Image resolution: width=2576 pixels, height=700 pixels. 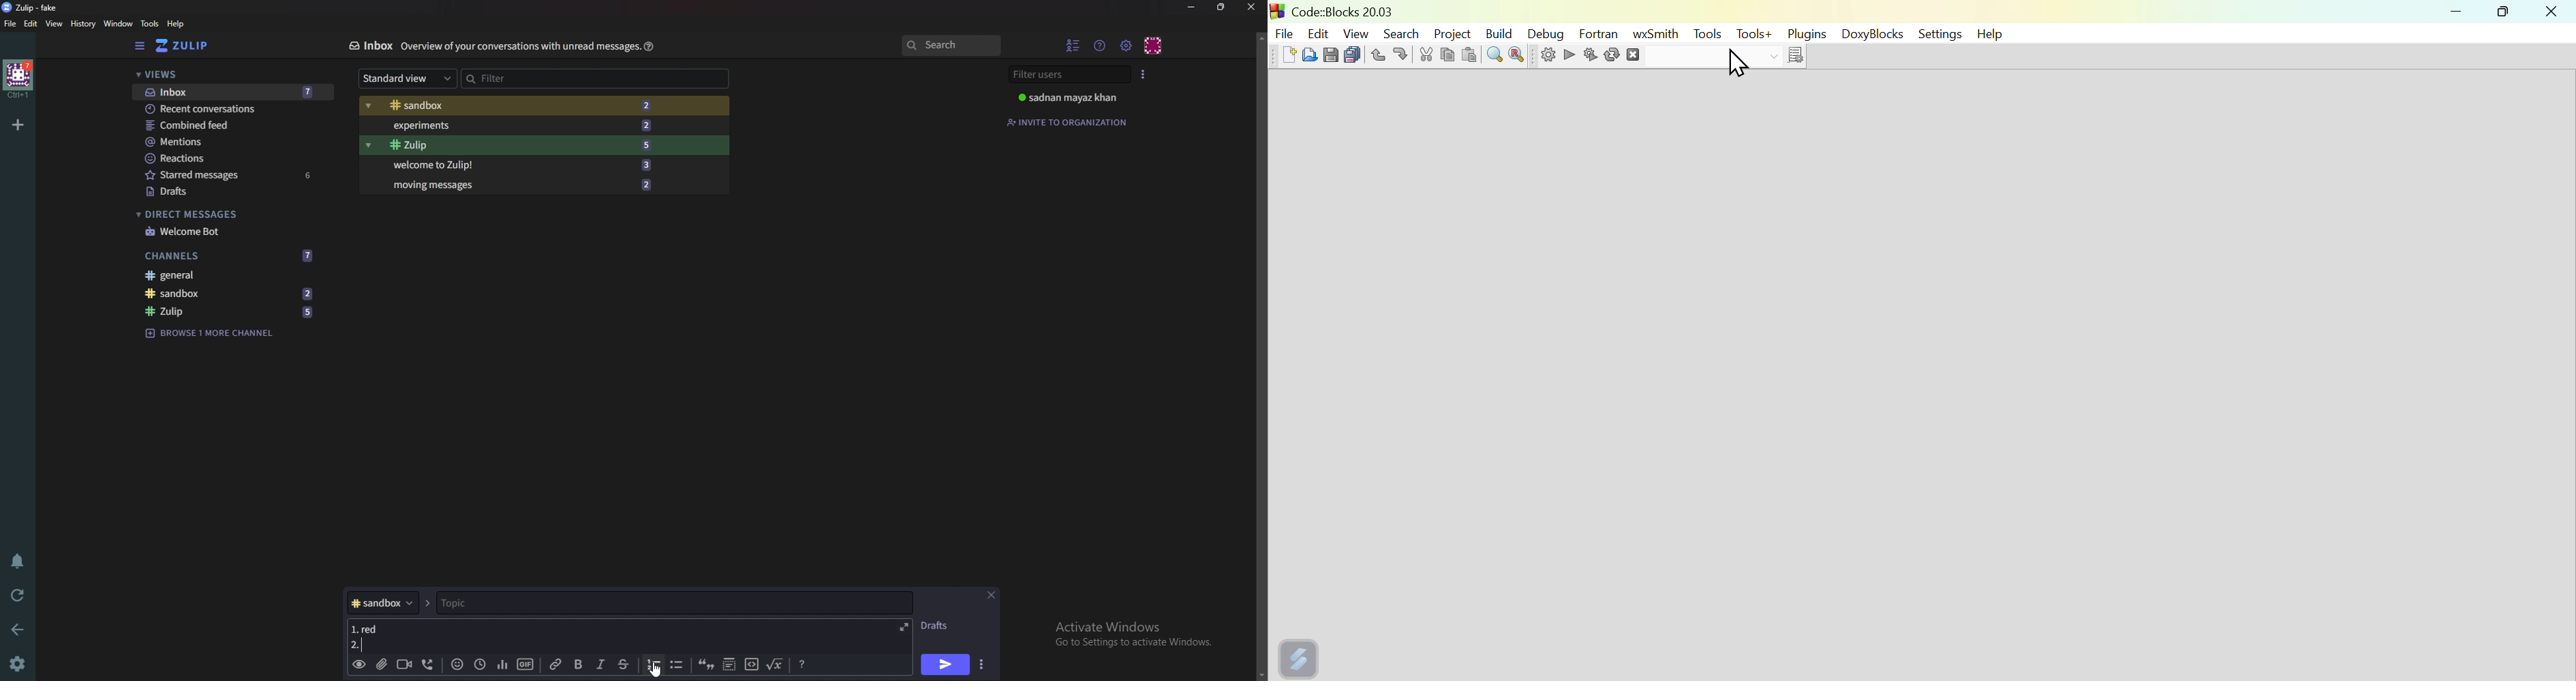 What do you see at coordinates (403, 79) in the screenshot?
I see `Standard view` at bounding box center [403, 79].